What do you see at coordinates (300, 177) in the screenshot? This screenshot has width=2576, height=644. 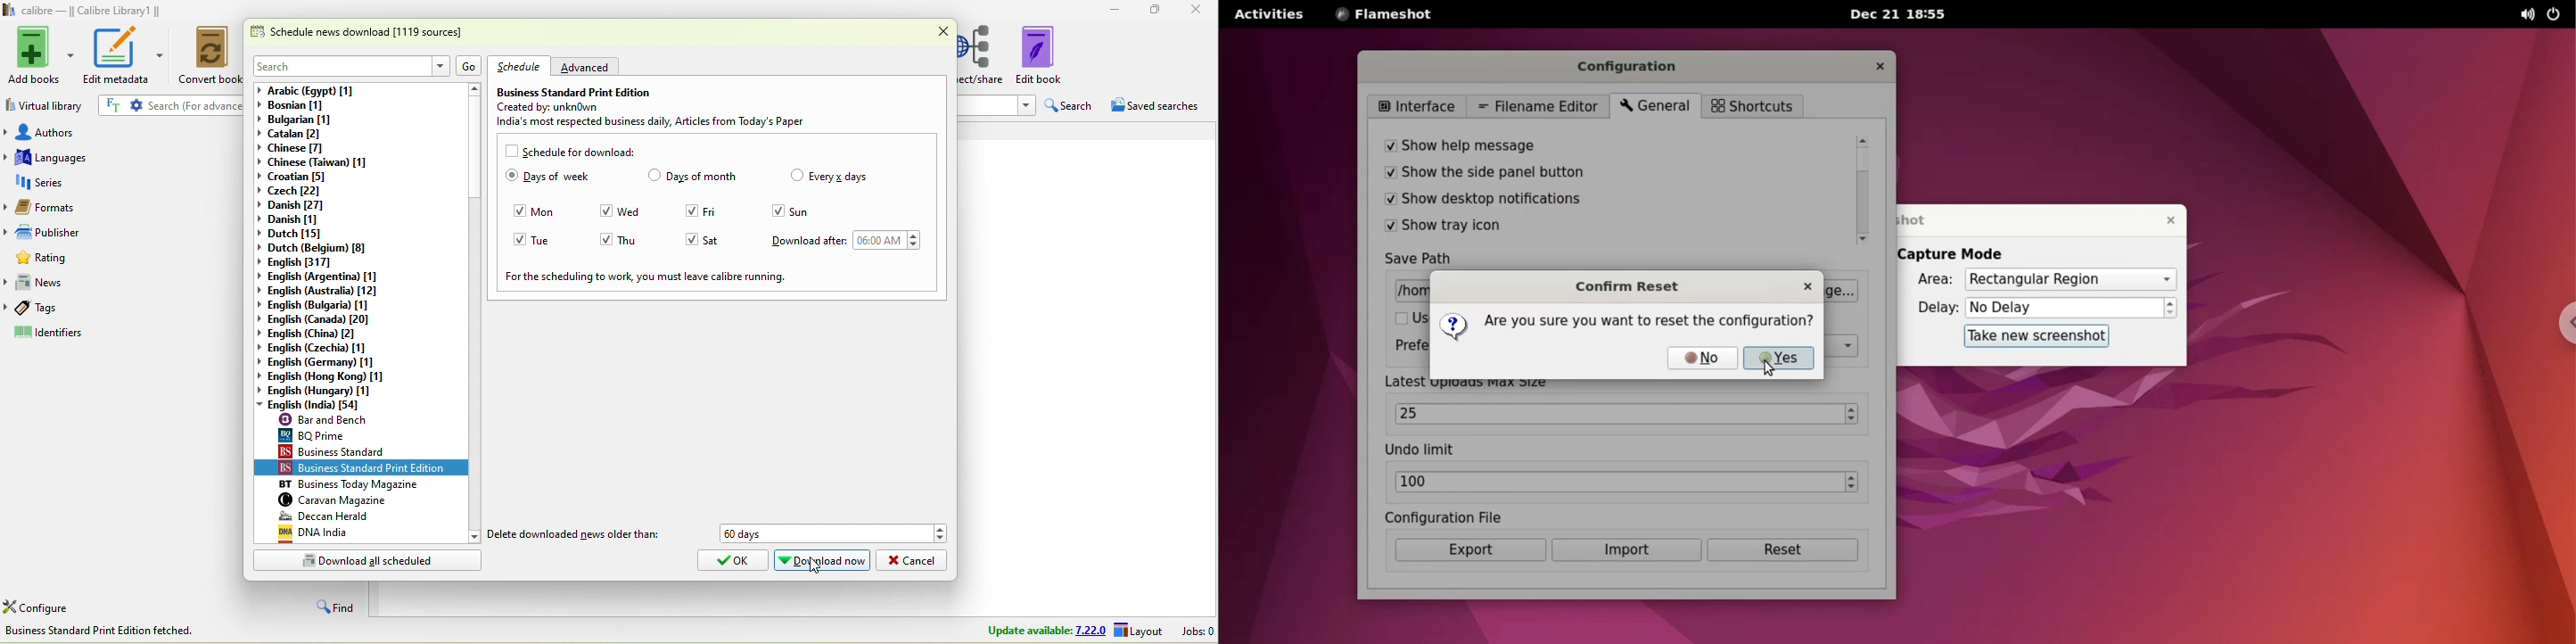 I see `croatian[5]` at bounding box center [300, 177].